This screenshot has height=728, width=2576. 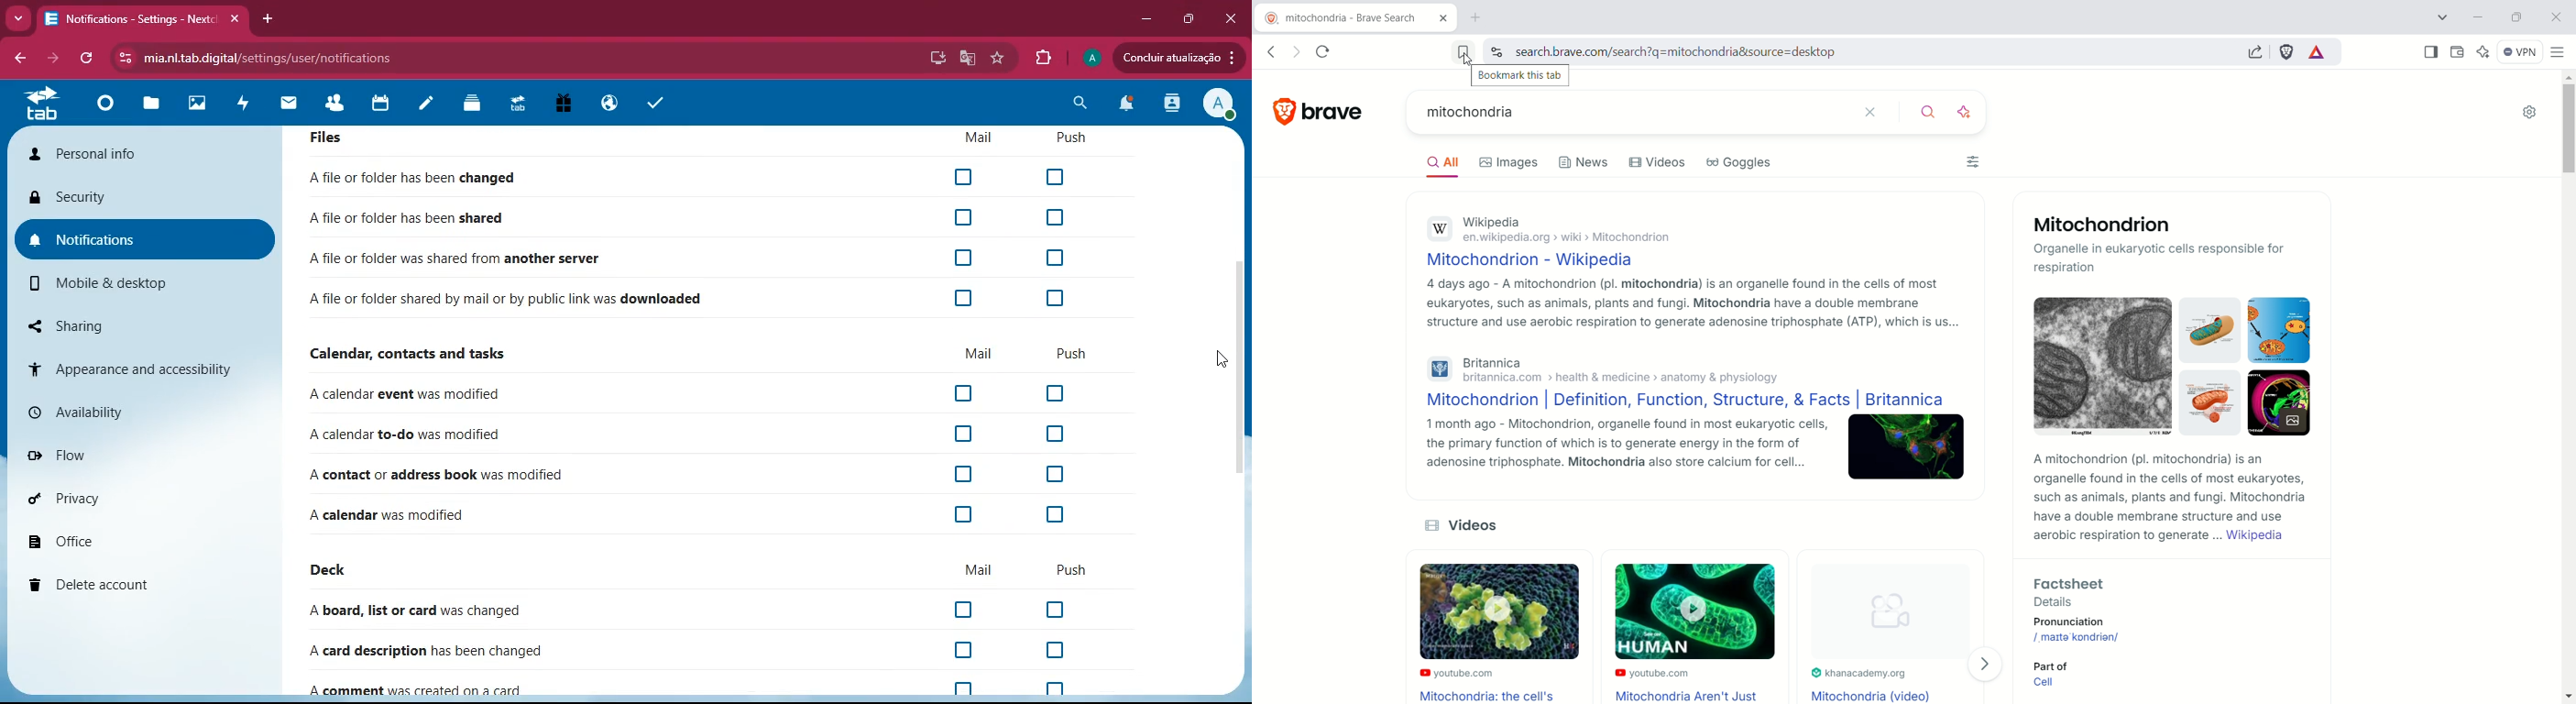 I want to click on notes, so click(x=431, y=105).